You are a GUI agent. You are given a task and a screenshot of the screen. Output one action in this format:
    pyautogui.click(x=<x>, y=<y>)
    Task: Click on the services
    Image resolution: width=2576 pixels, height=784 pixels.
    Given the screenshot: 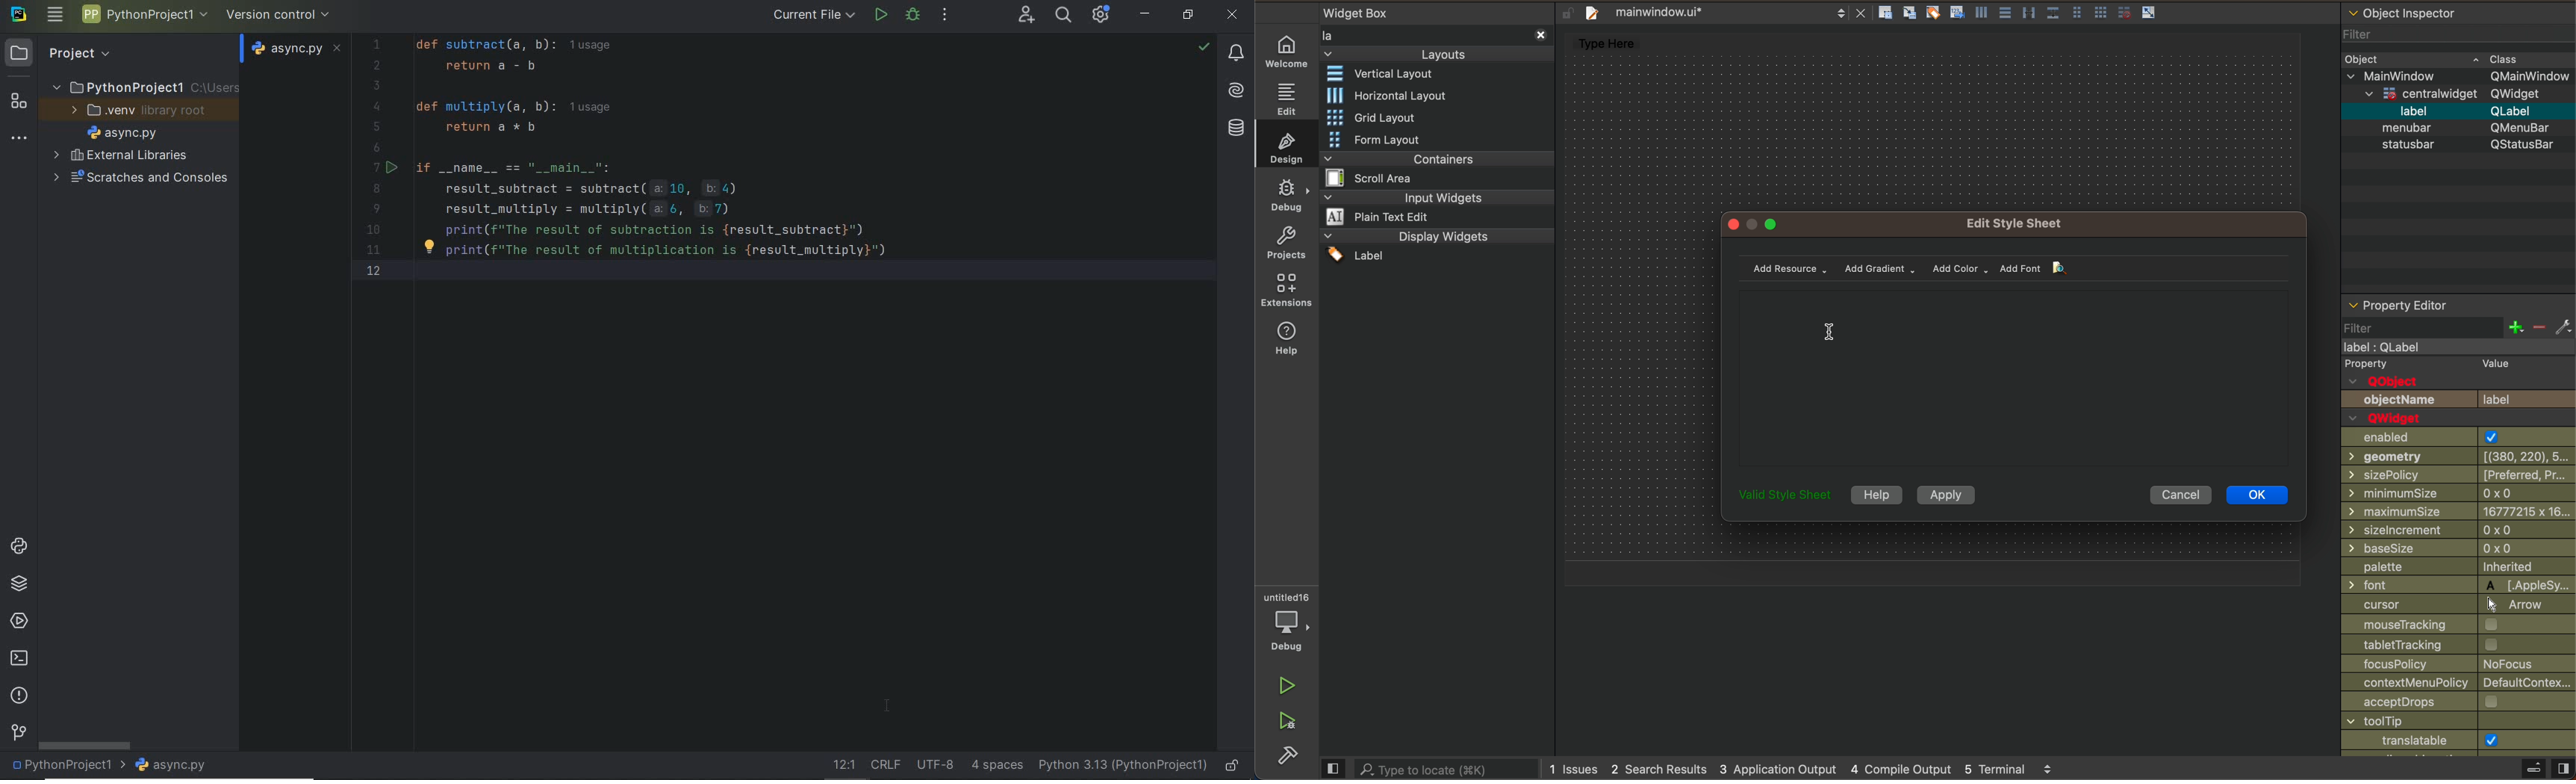 What is the action you would take?
    pyautogui.click(x=16, y=622)
    